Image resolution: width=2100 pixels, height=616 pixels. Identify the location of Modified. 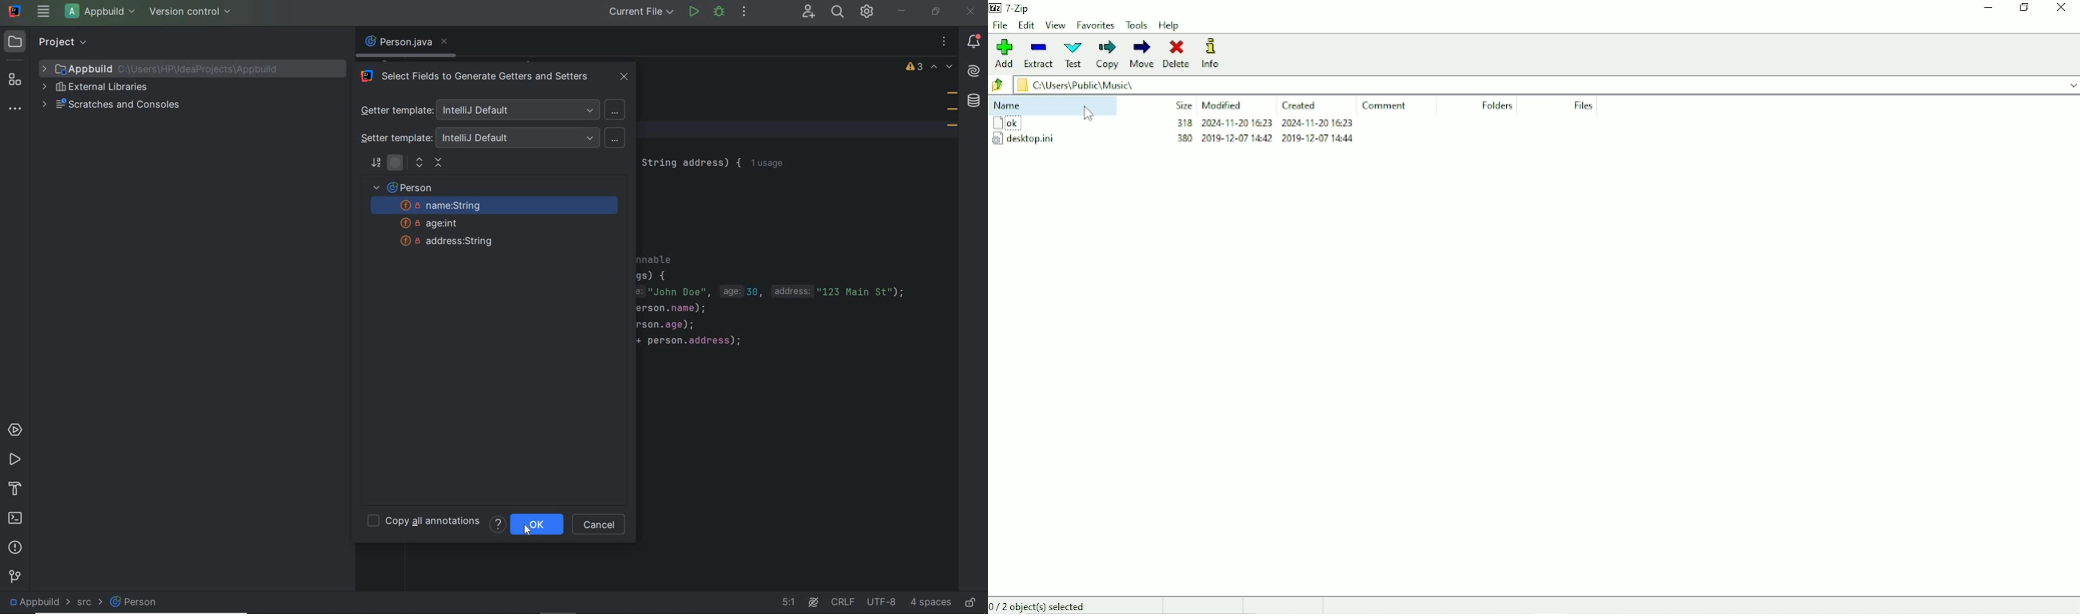
(1222, 105).